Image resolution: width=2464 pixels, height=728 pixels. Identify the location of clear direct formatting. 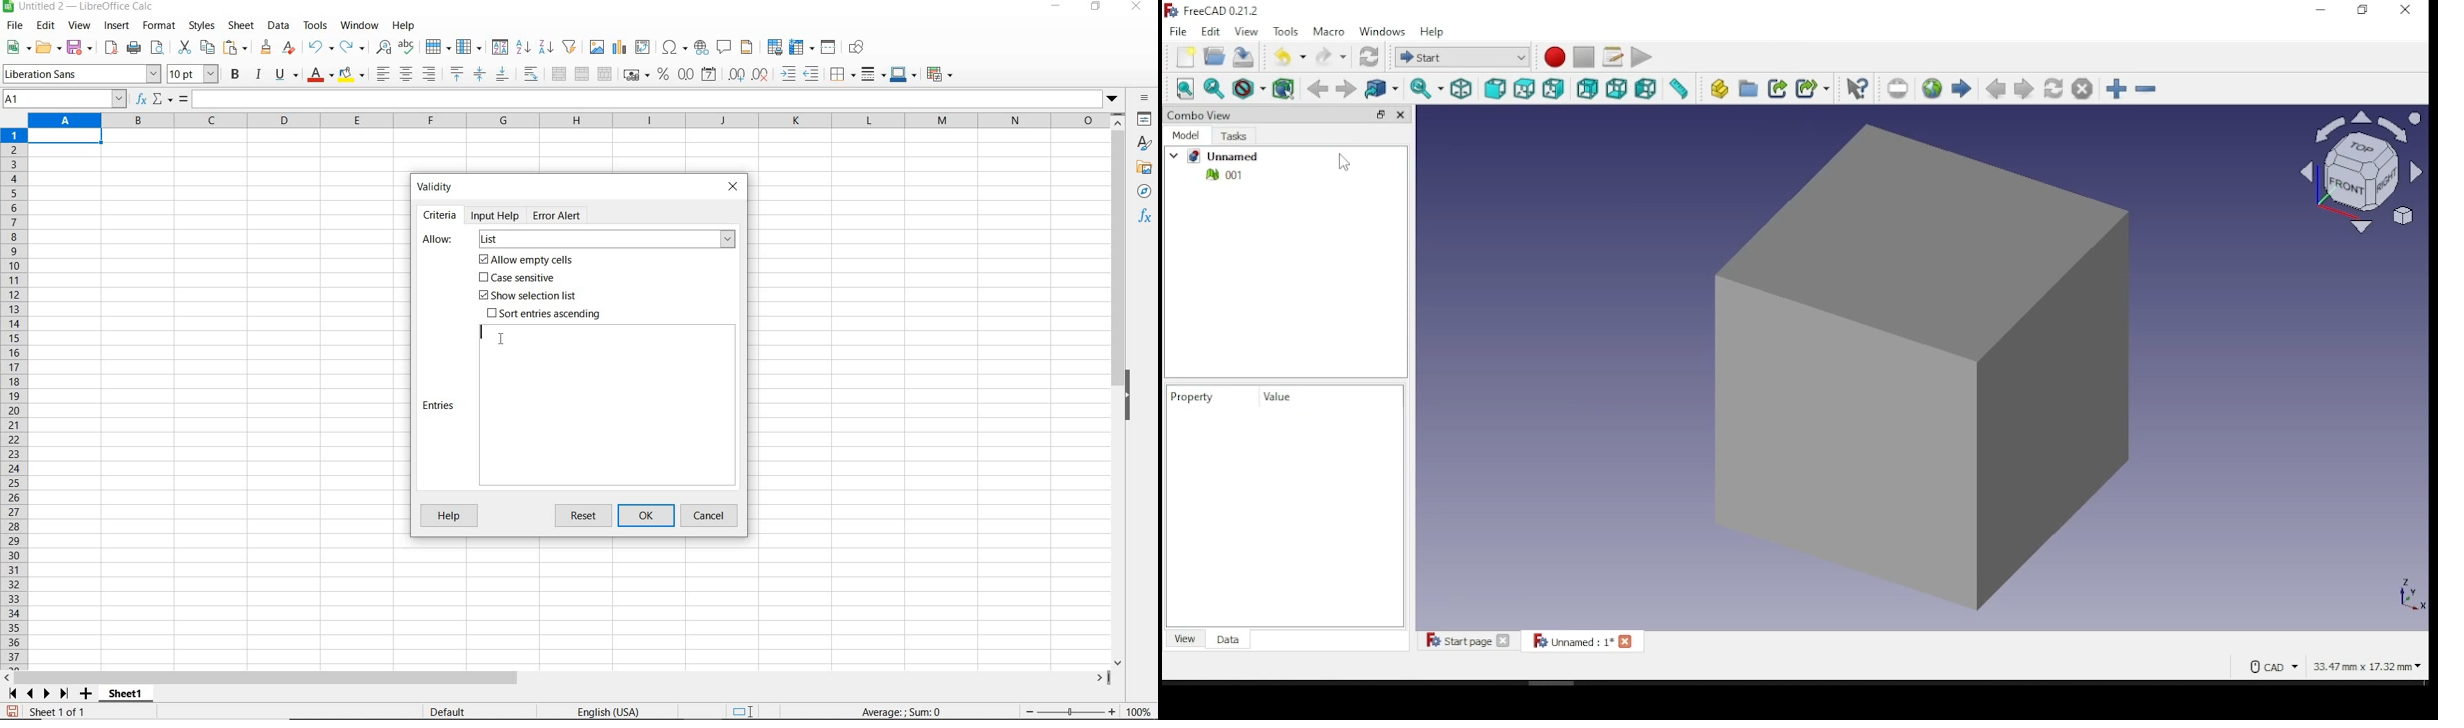
(290, 48).